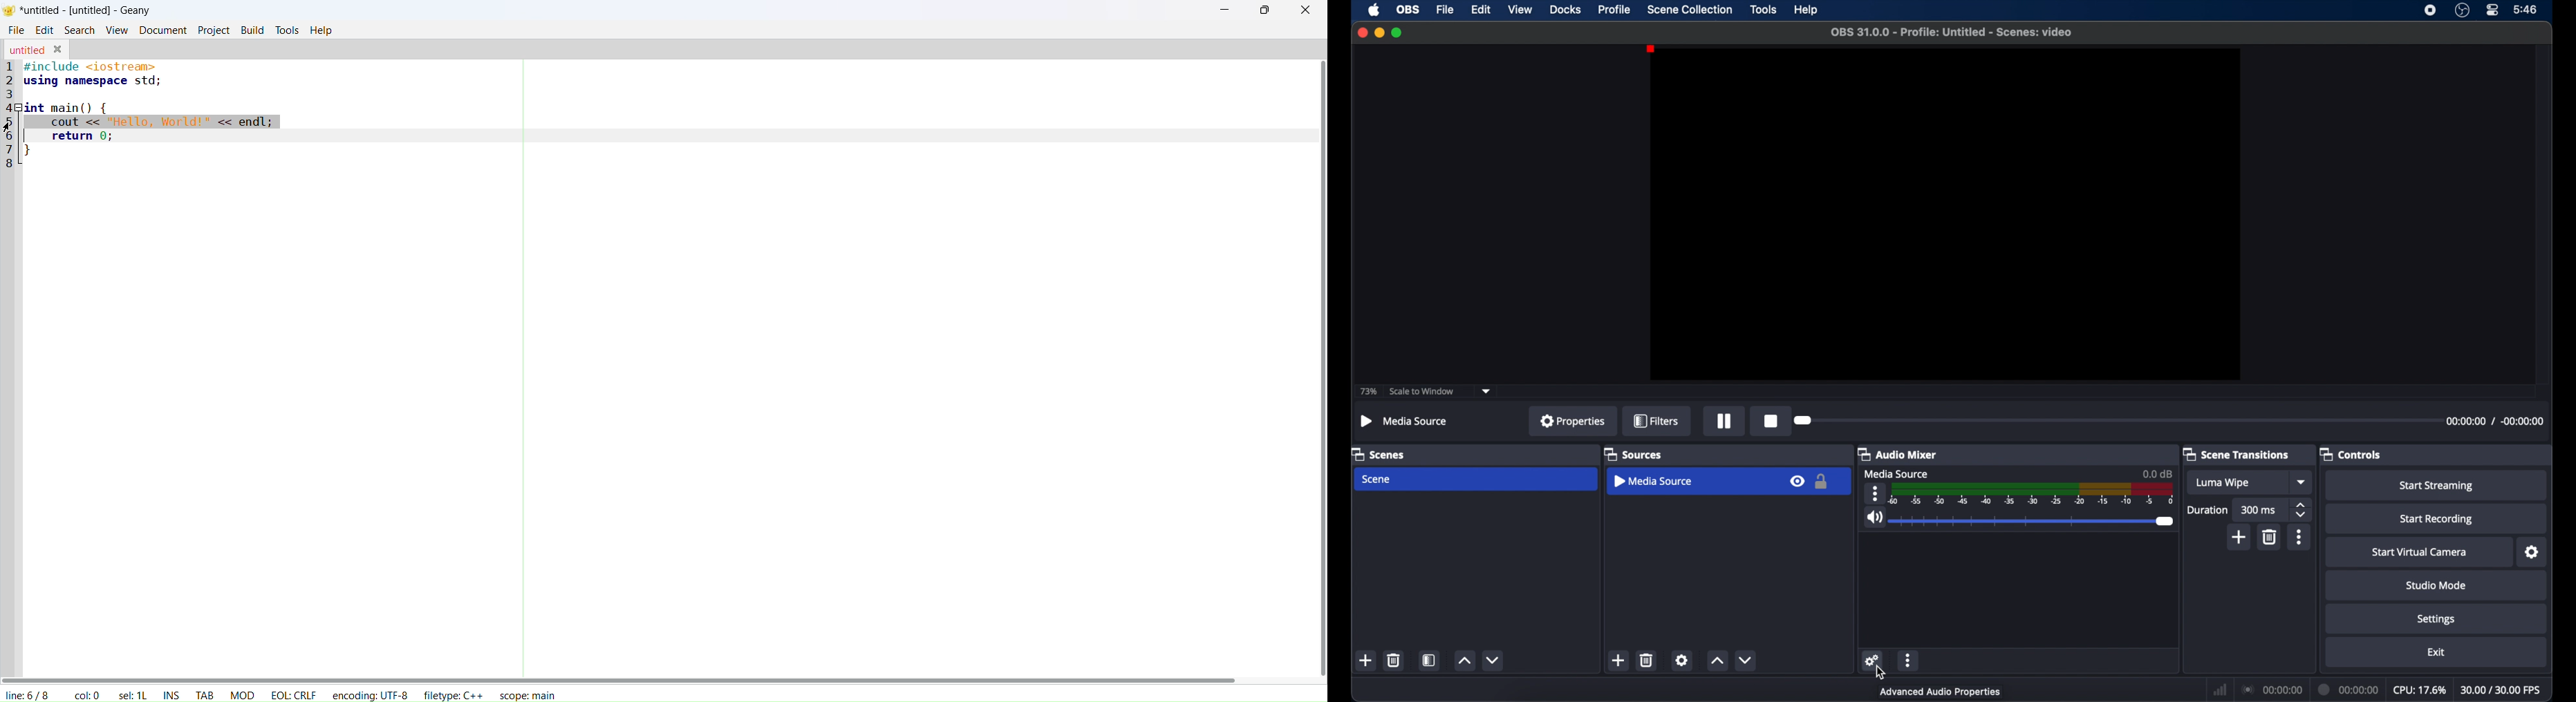 The height and width of the screenshot is (728, 2576). I want to click on preview, so click(1945, 216).